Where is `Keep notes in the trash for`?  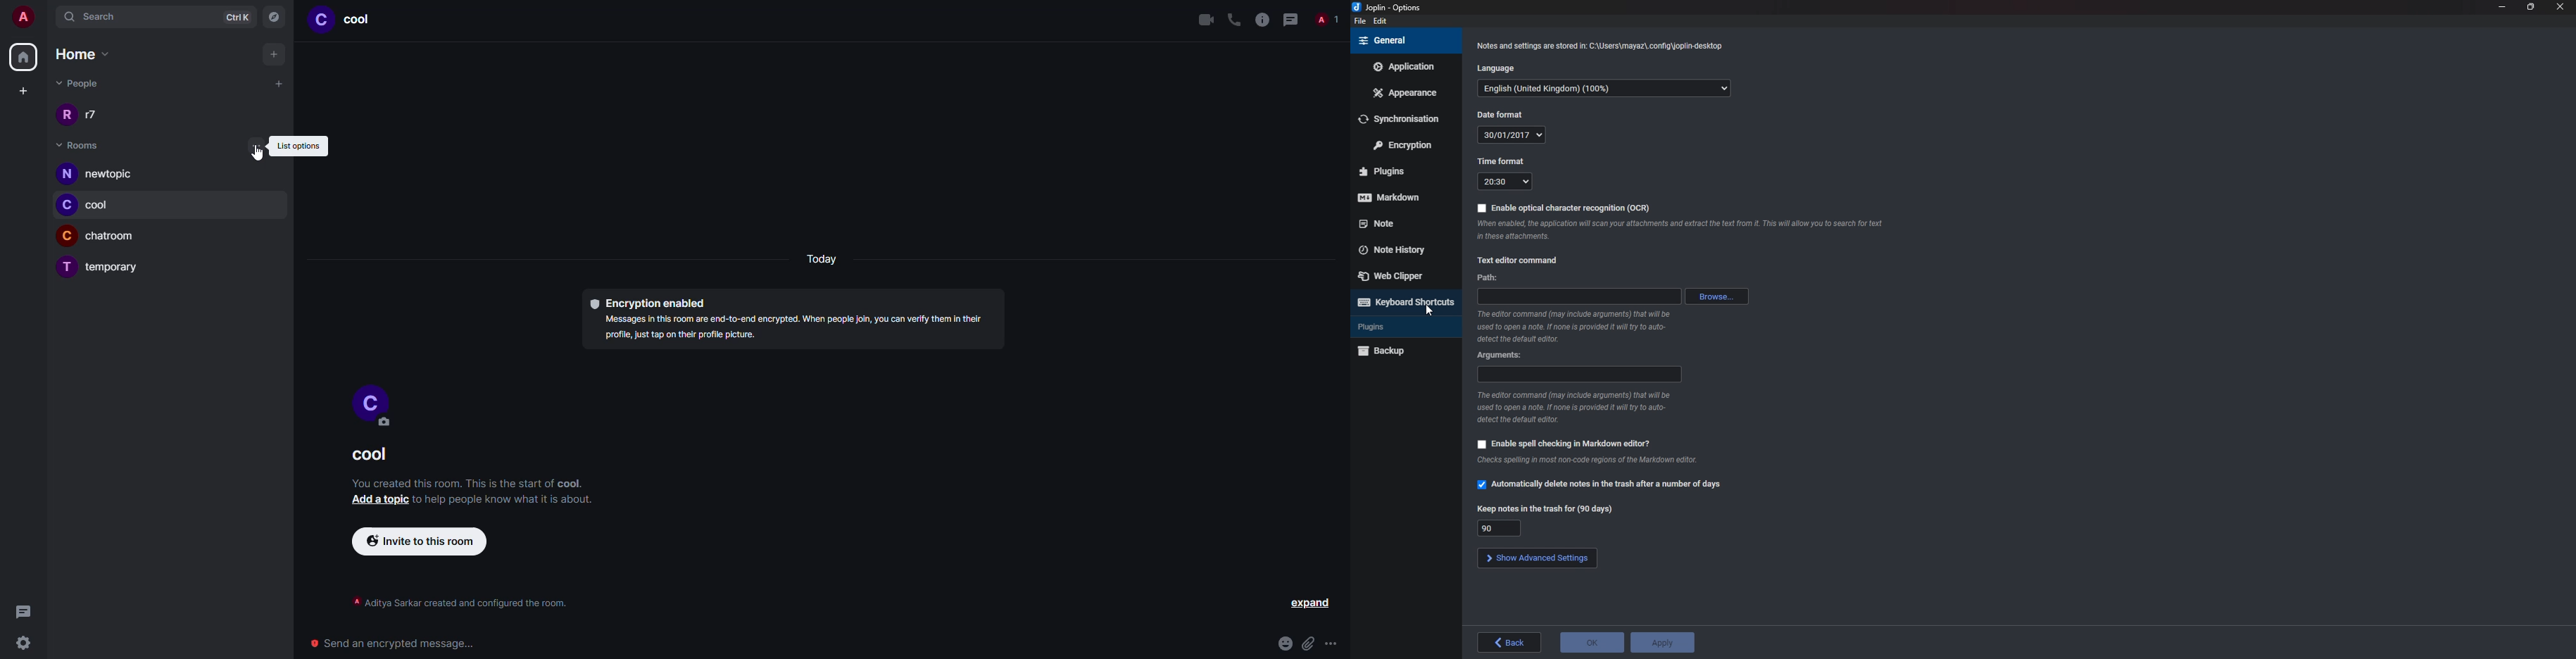 Keep notes in the trash for is located at coordinates (1550, 510).